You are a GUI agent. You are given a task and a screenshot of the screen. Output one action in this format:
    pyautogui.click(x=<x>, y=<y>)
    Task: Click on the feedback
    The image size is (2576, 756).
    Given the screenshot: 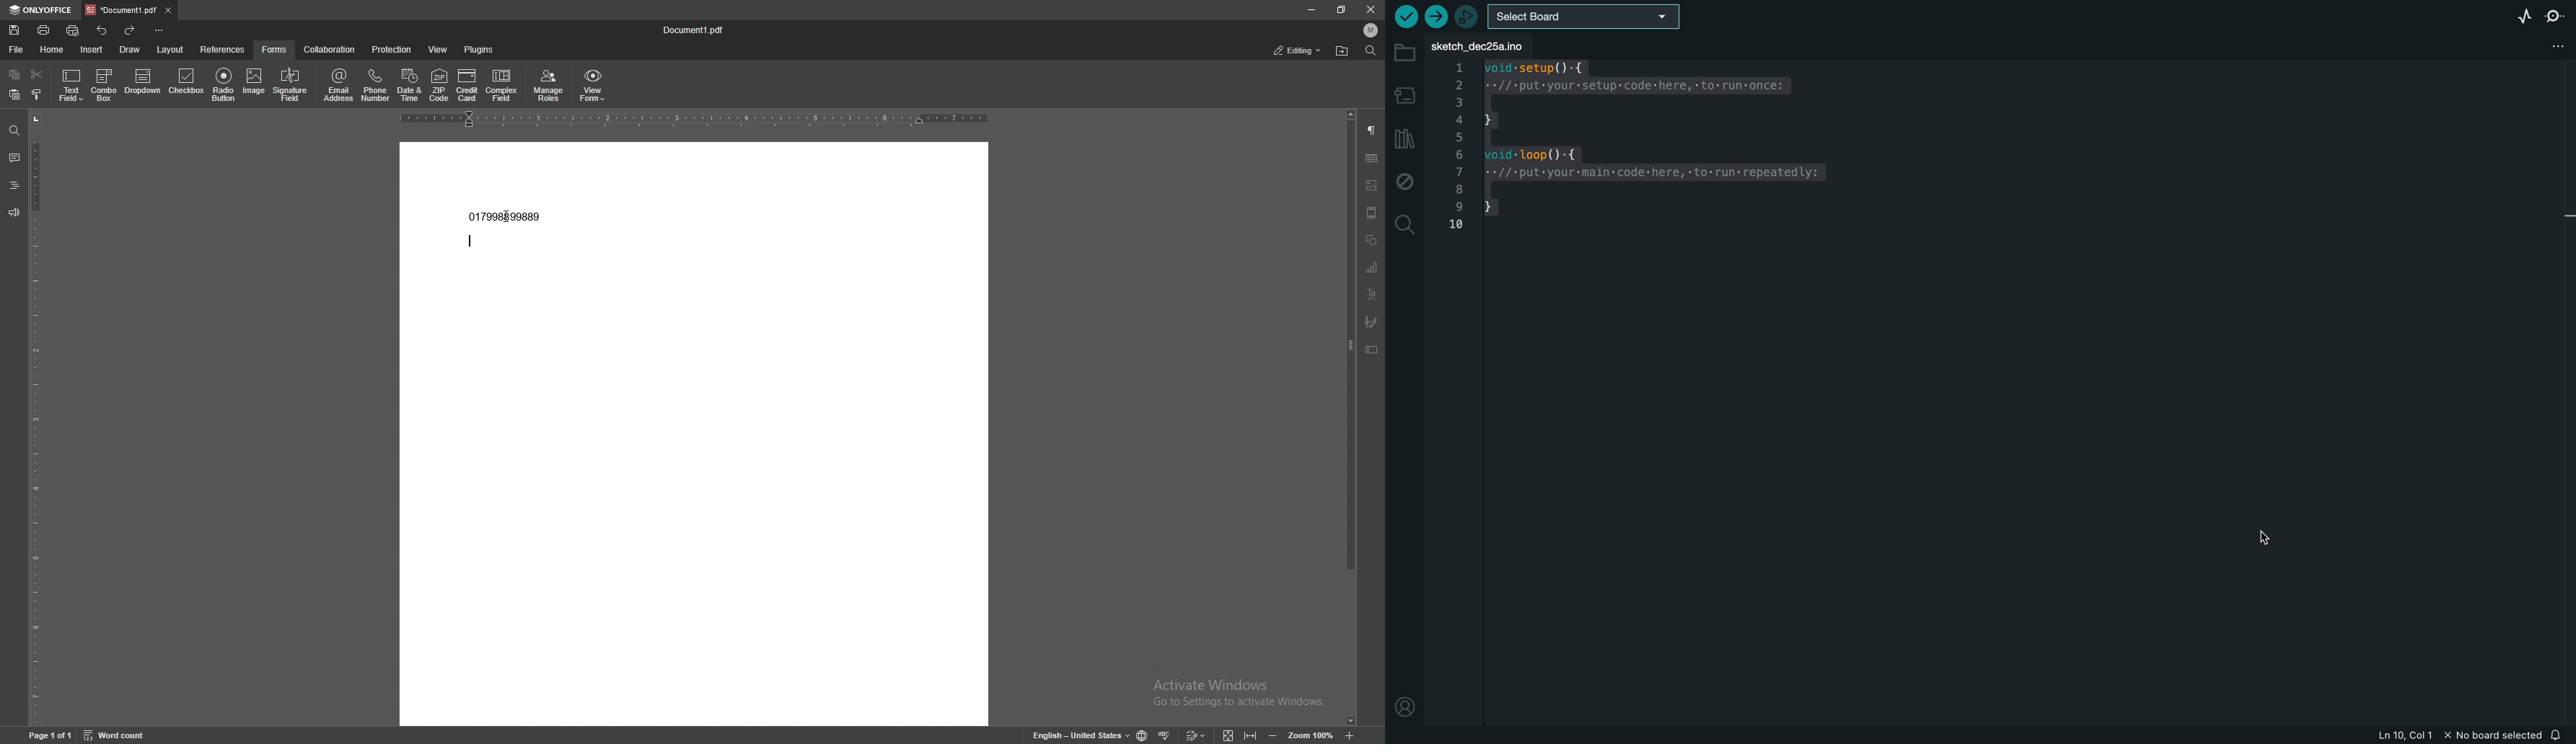 What is the action you would take?
    pyautogui.click(x=14, y=213)
    